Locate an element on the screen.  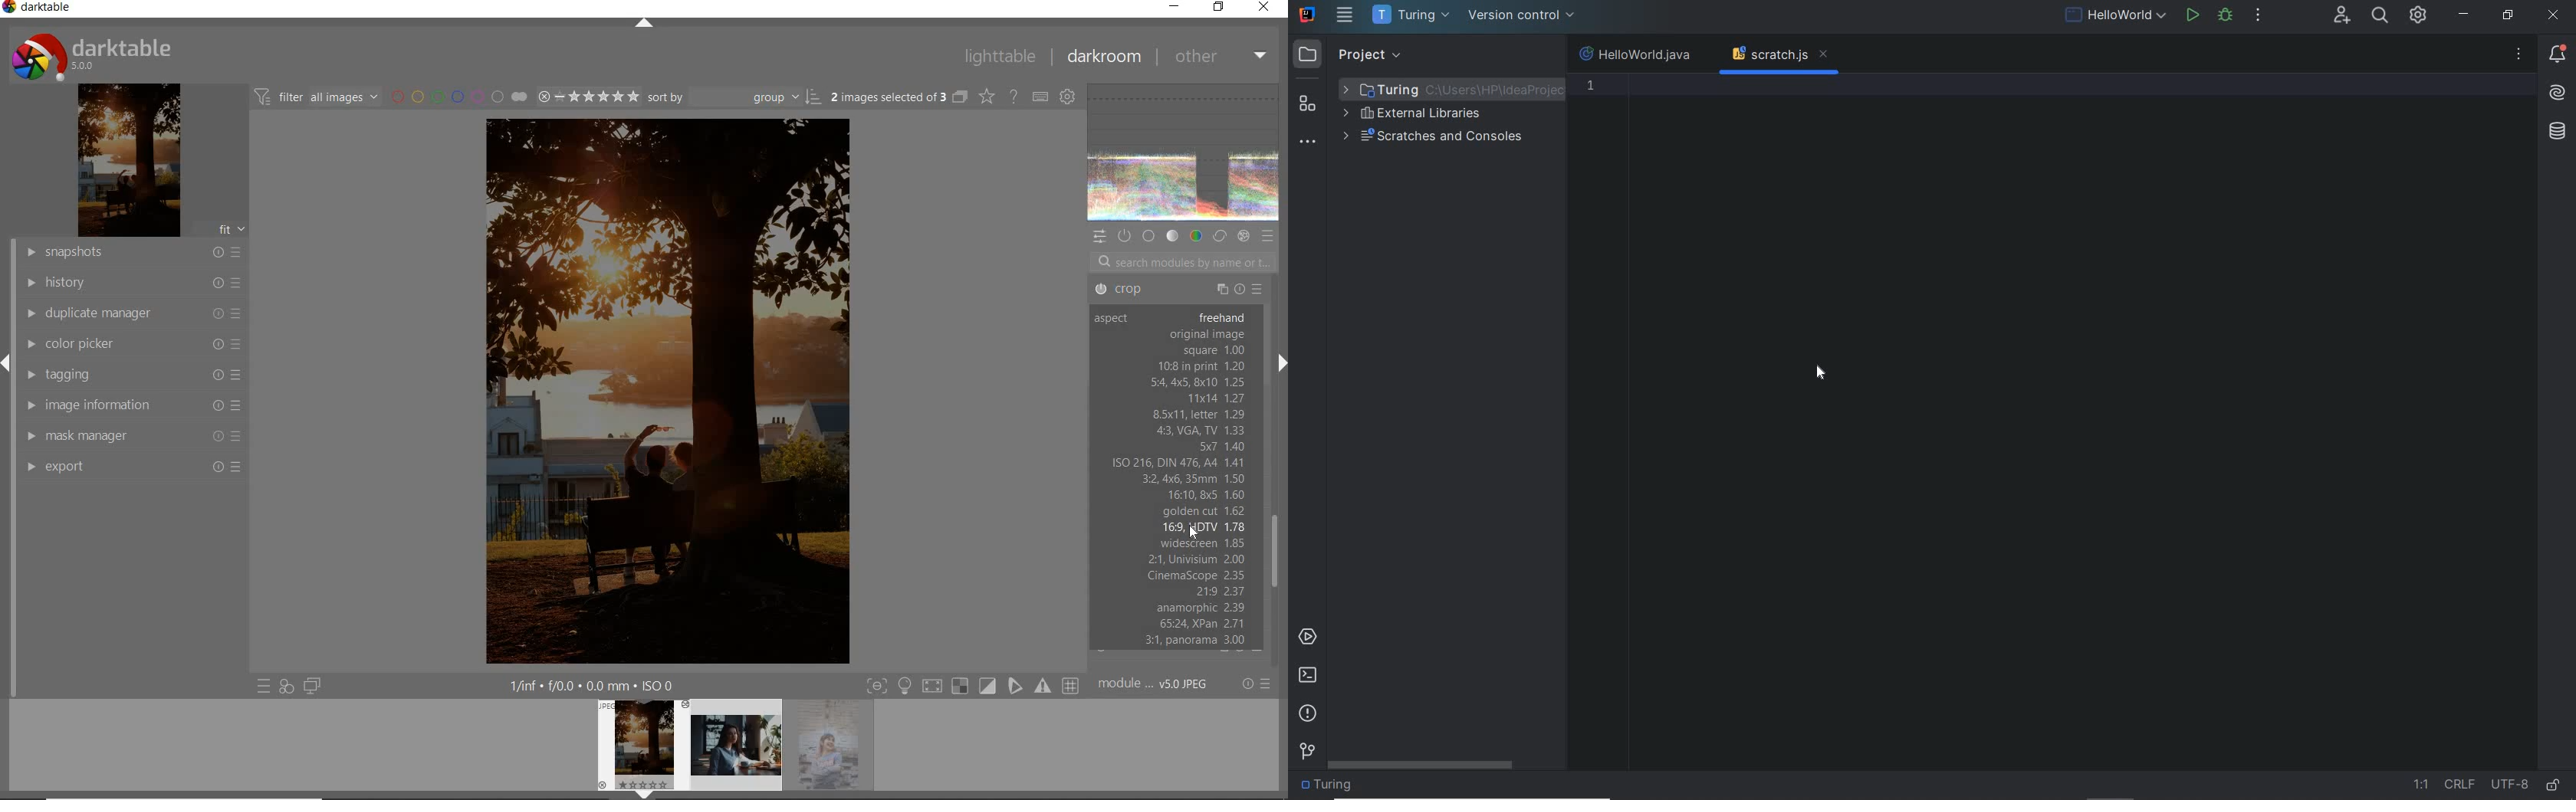
image preview is located at coordinates (639, 743).